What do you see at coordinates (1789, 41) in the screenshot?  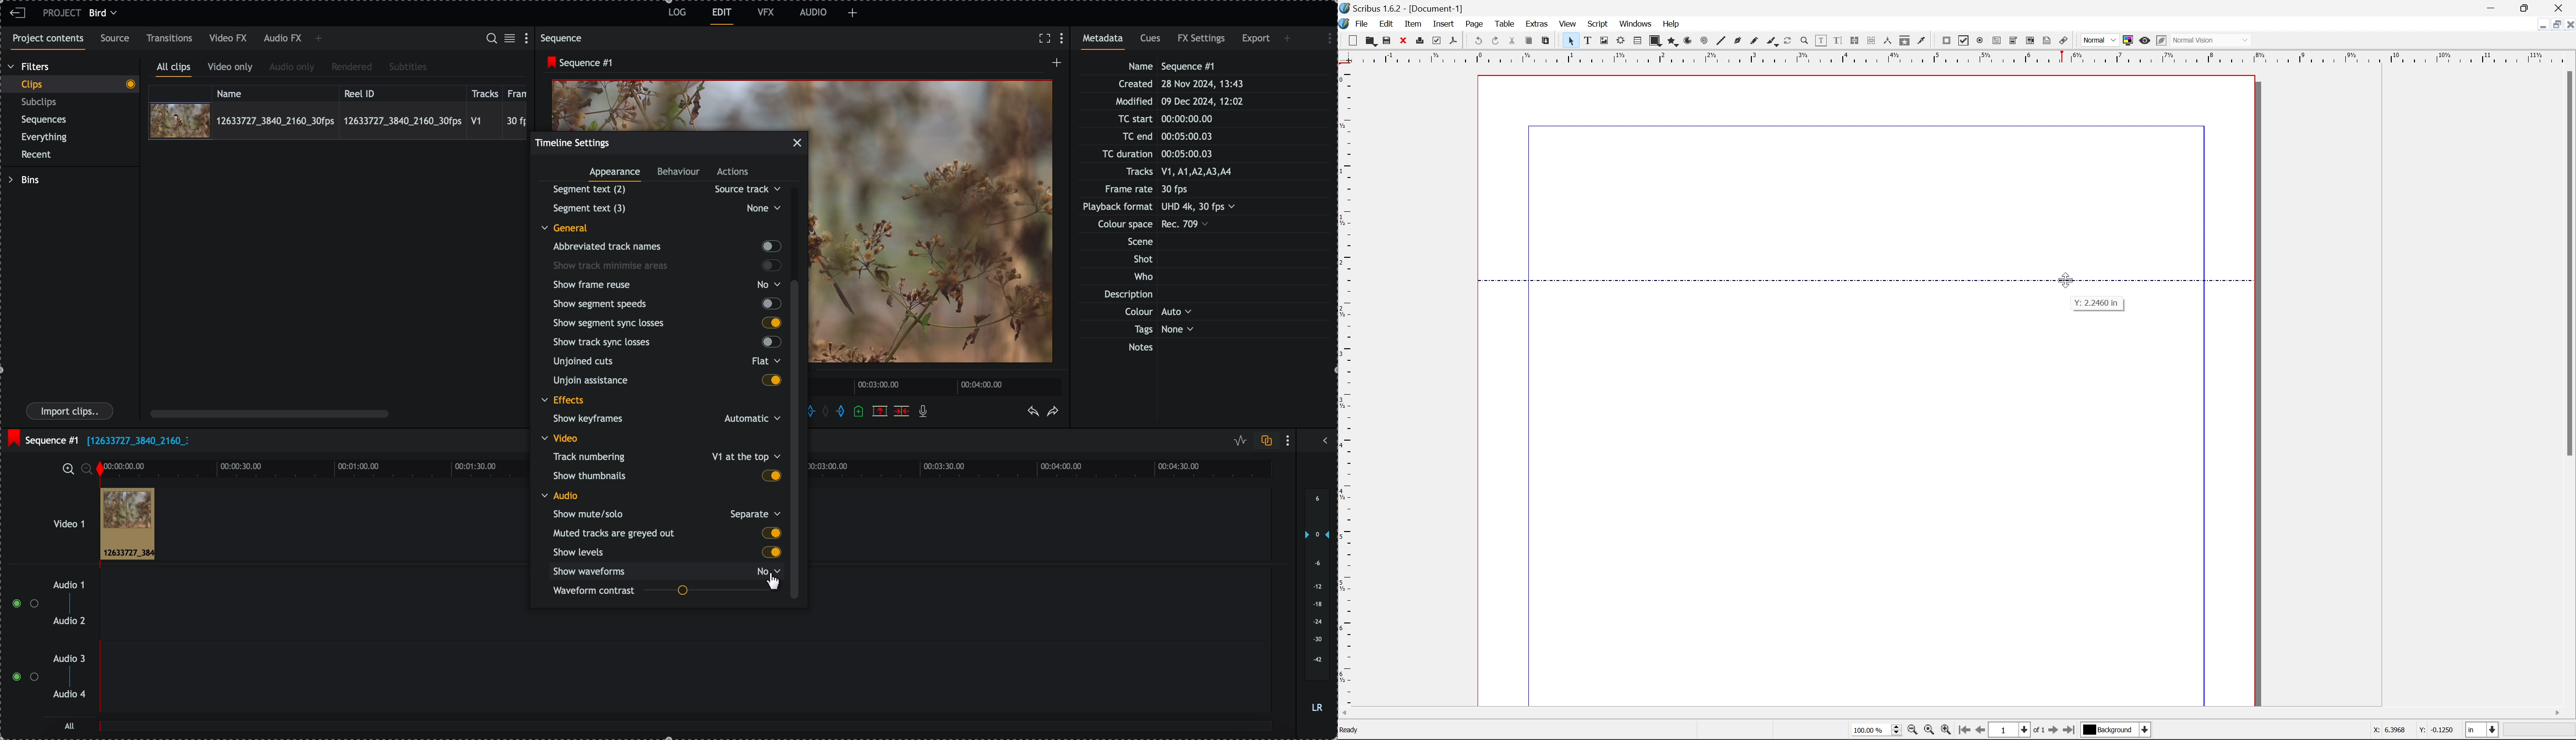 I see `rotate item` at bounding box center [1789, 41].